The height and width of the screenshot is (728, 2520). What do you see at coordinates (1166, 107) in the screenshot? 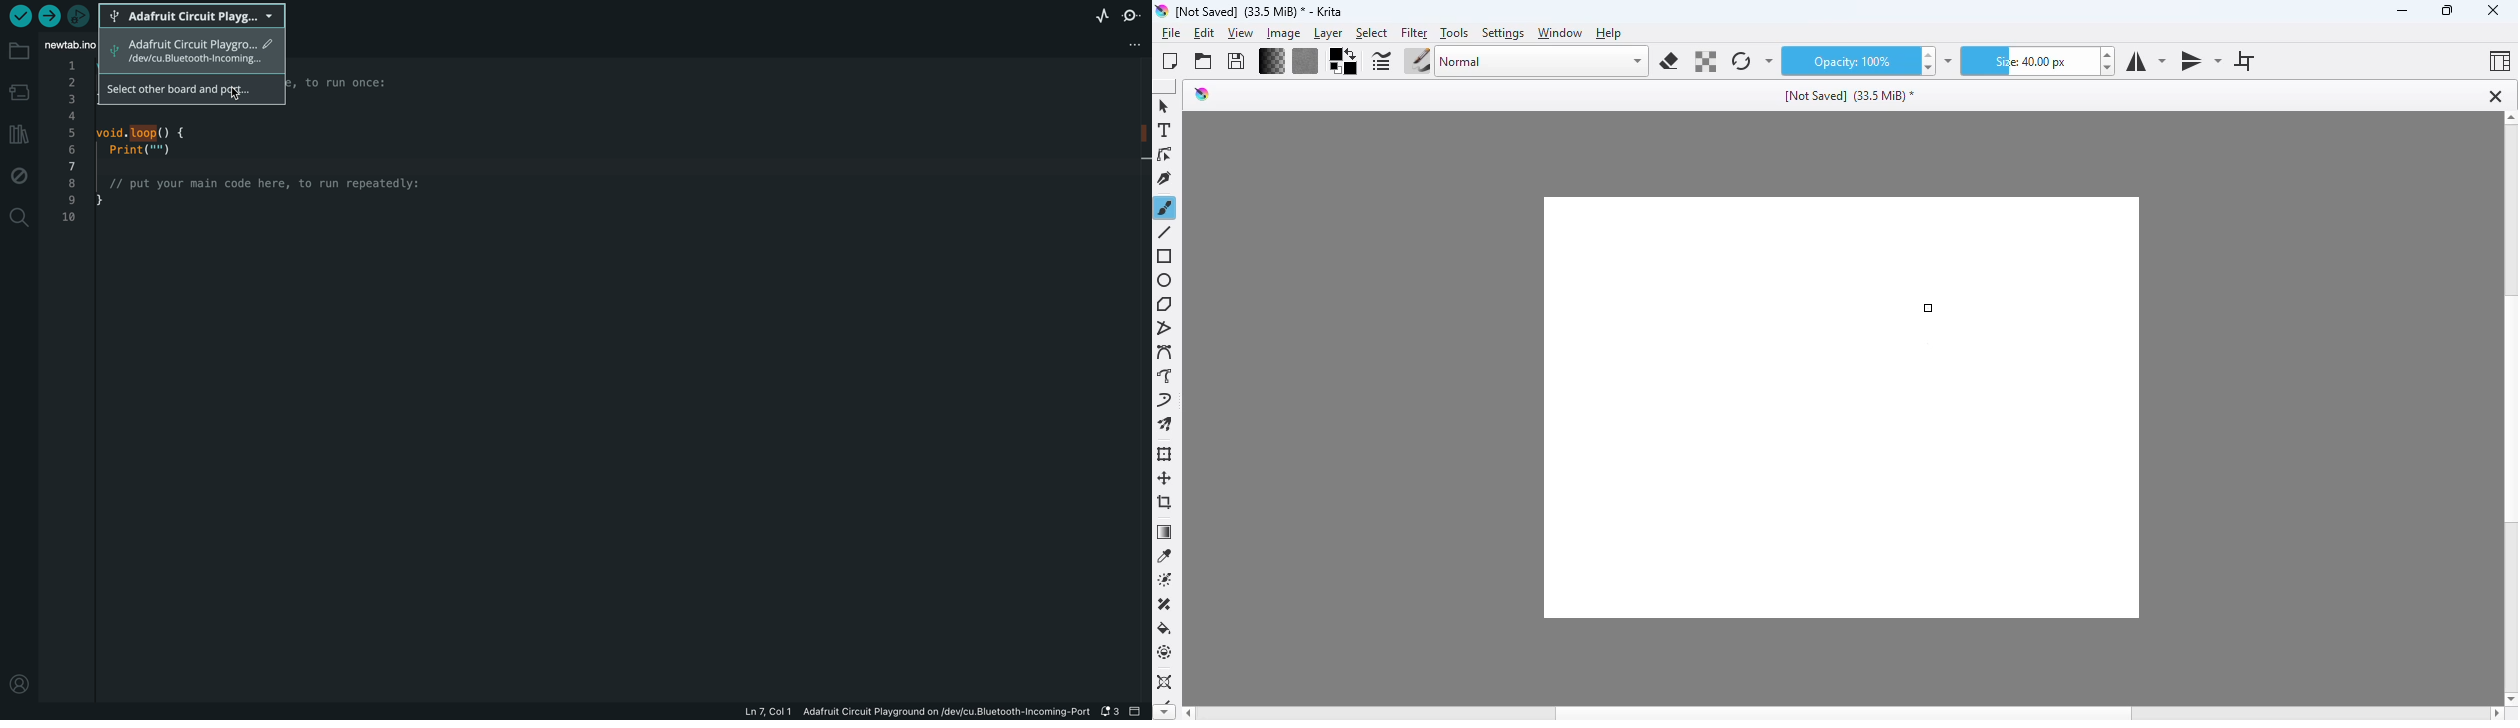
I see `select shapes tool` at bounding box center [1166, 107].